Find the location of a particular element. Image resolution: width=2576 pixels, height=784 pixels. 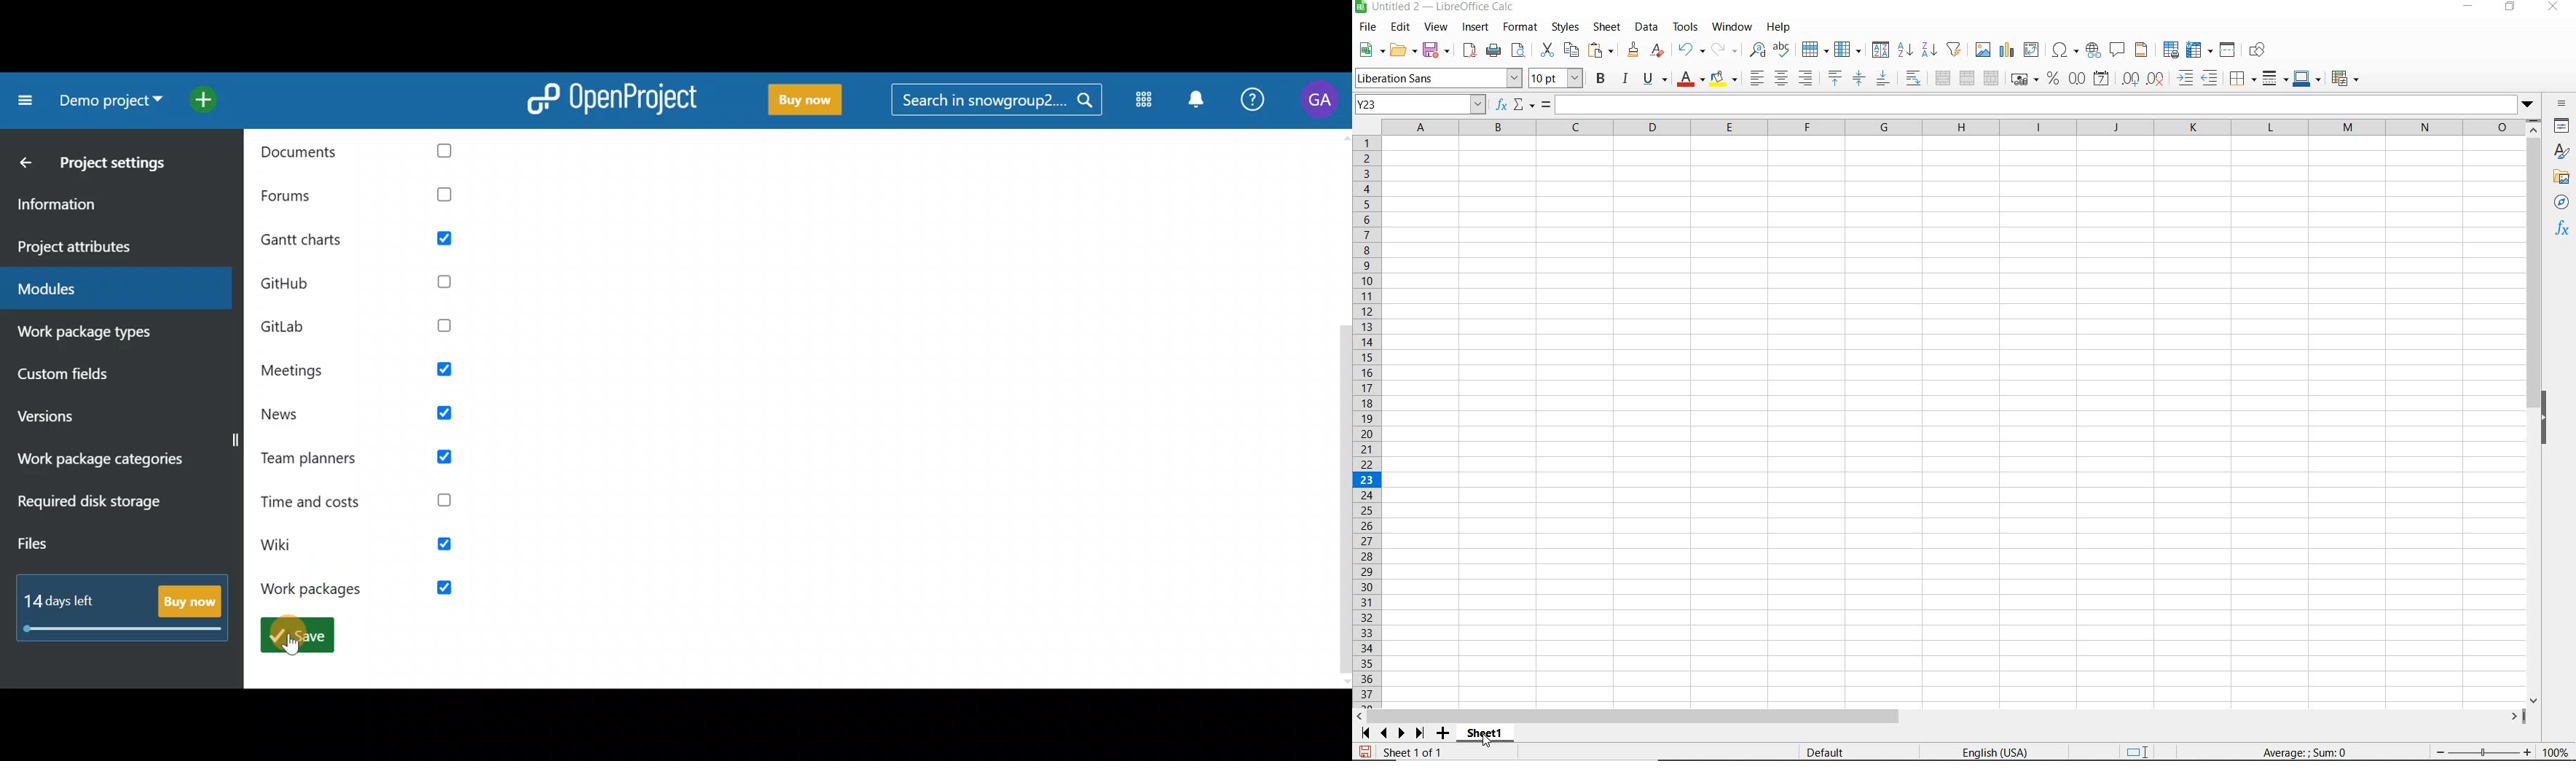

FONT SIZE is located at coordinates (1558, 79).